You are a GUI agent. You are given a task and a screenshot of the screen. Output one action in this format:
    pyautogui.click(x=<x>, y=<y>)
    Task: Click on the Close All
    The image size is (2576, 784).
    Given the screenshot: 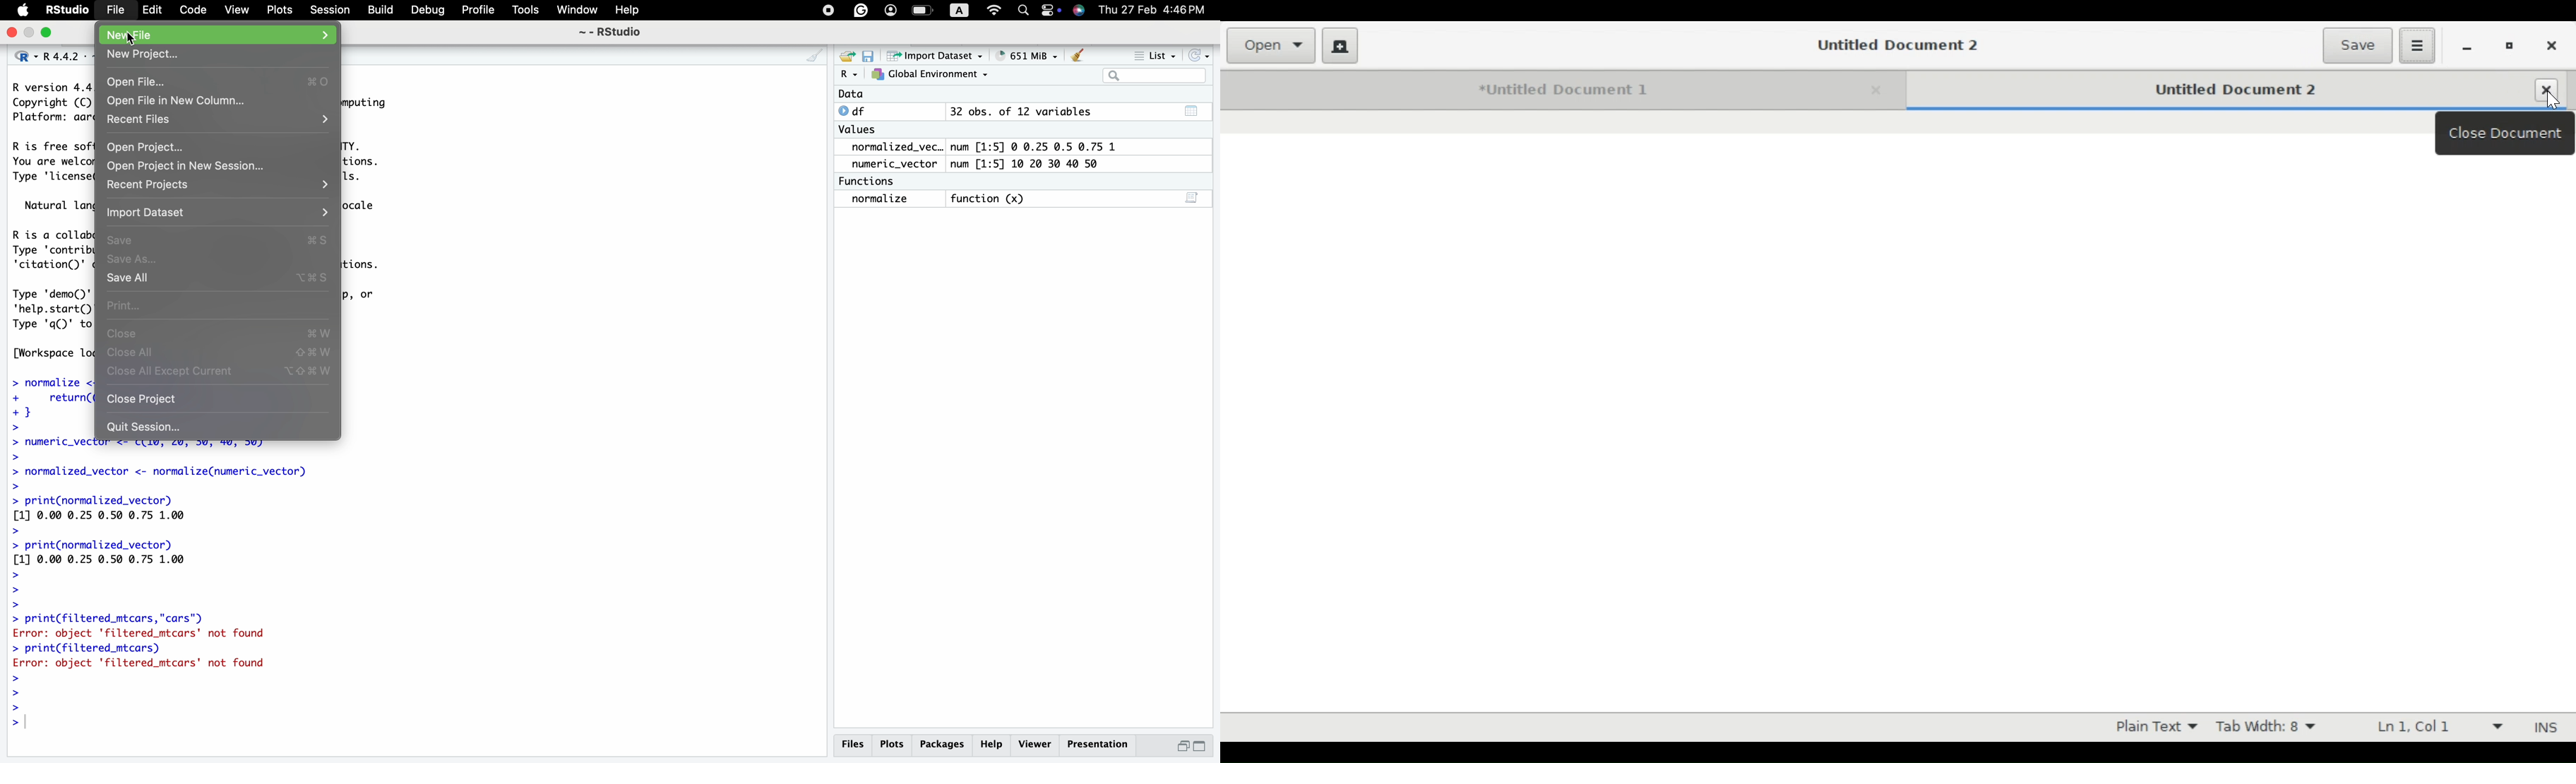 What is the action you would take?
    pyautogui.click(x=218, y=354)
    